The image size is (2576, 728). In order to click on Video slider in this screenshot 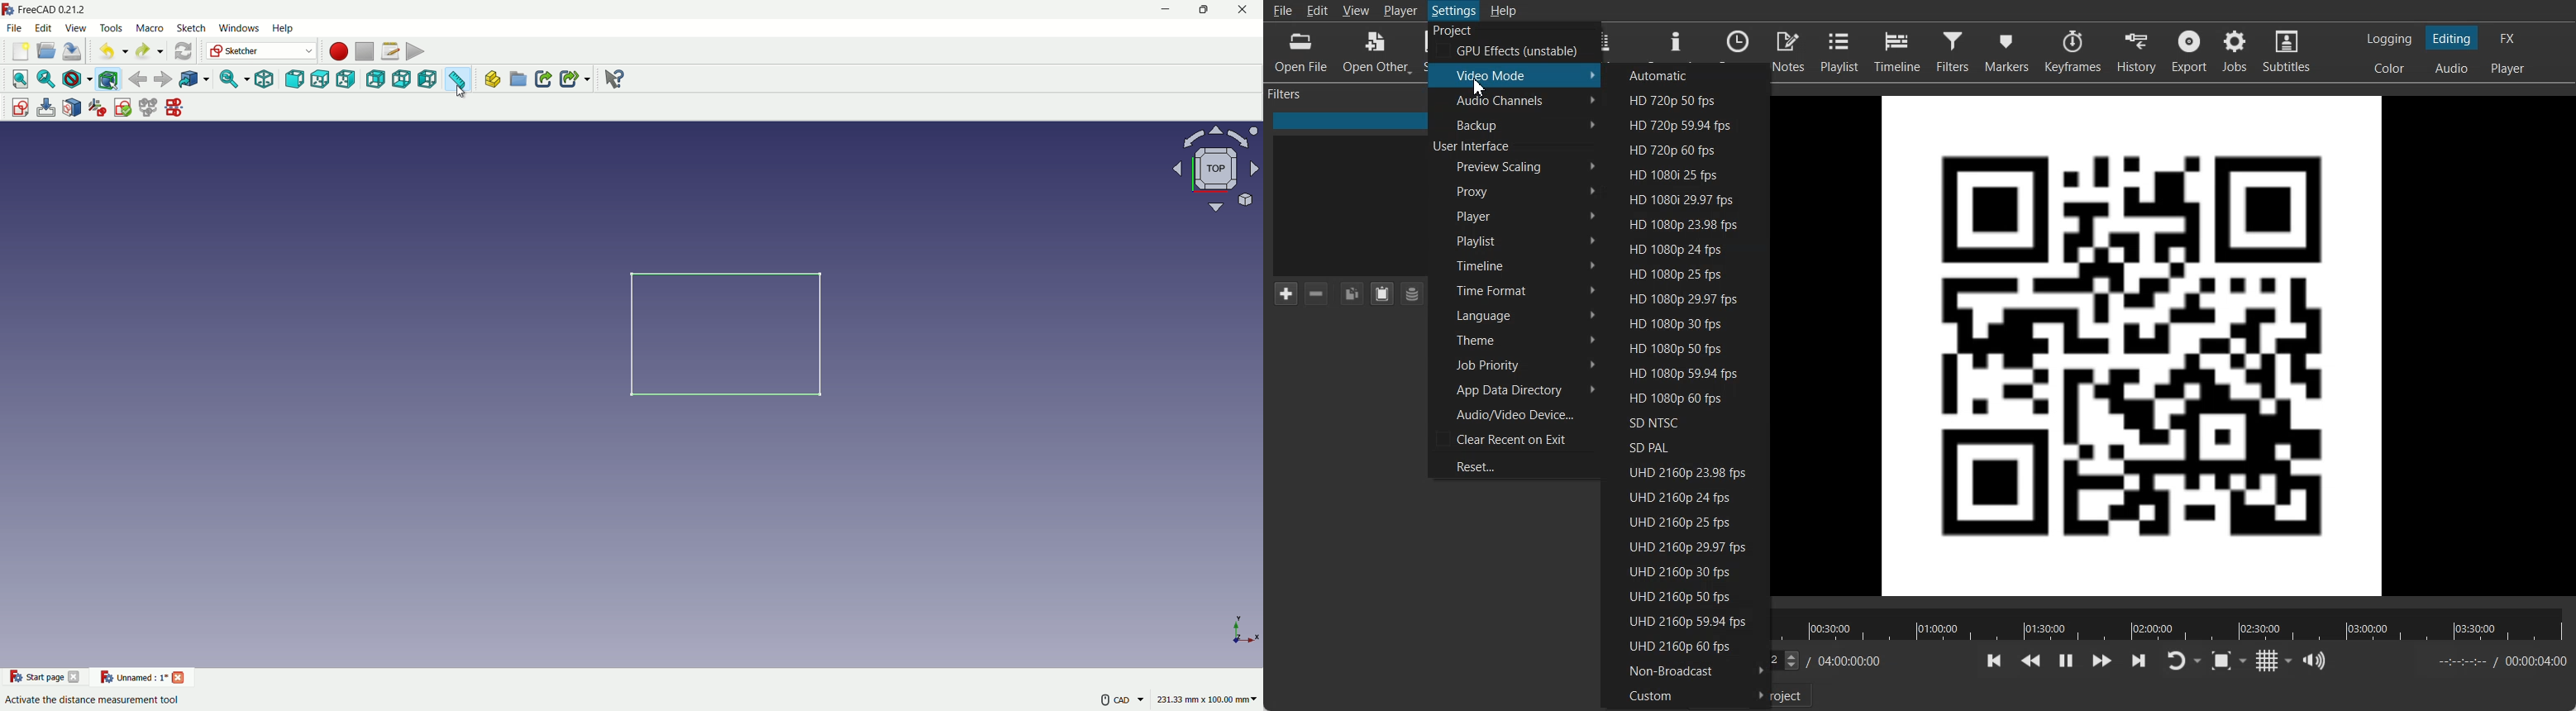, I will do `click(2168, 624)`.